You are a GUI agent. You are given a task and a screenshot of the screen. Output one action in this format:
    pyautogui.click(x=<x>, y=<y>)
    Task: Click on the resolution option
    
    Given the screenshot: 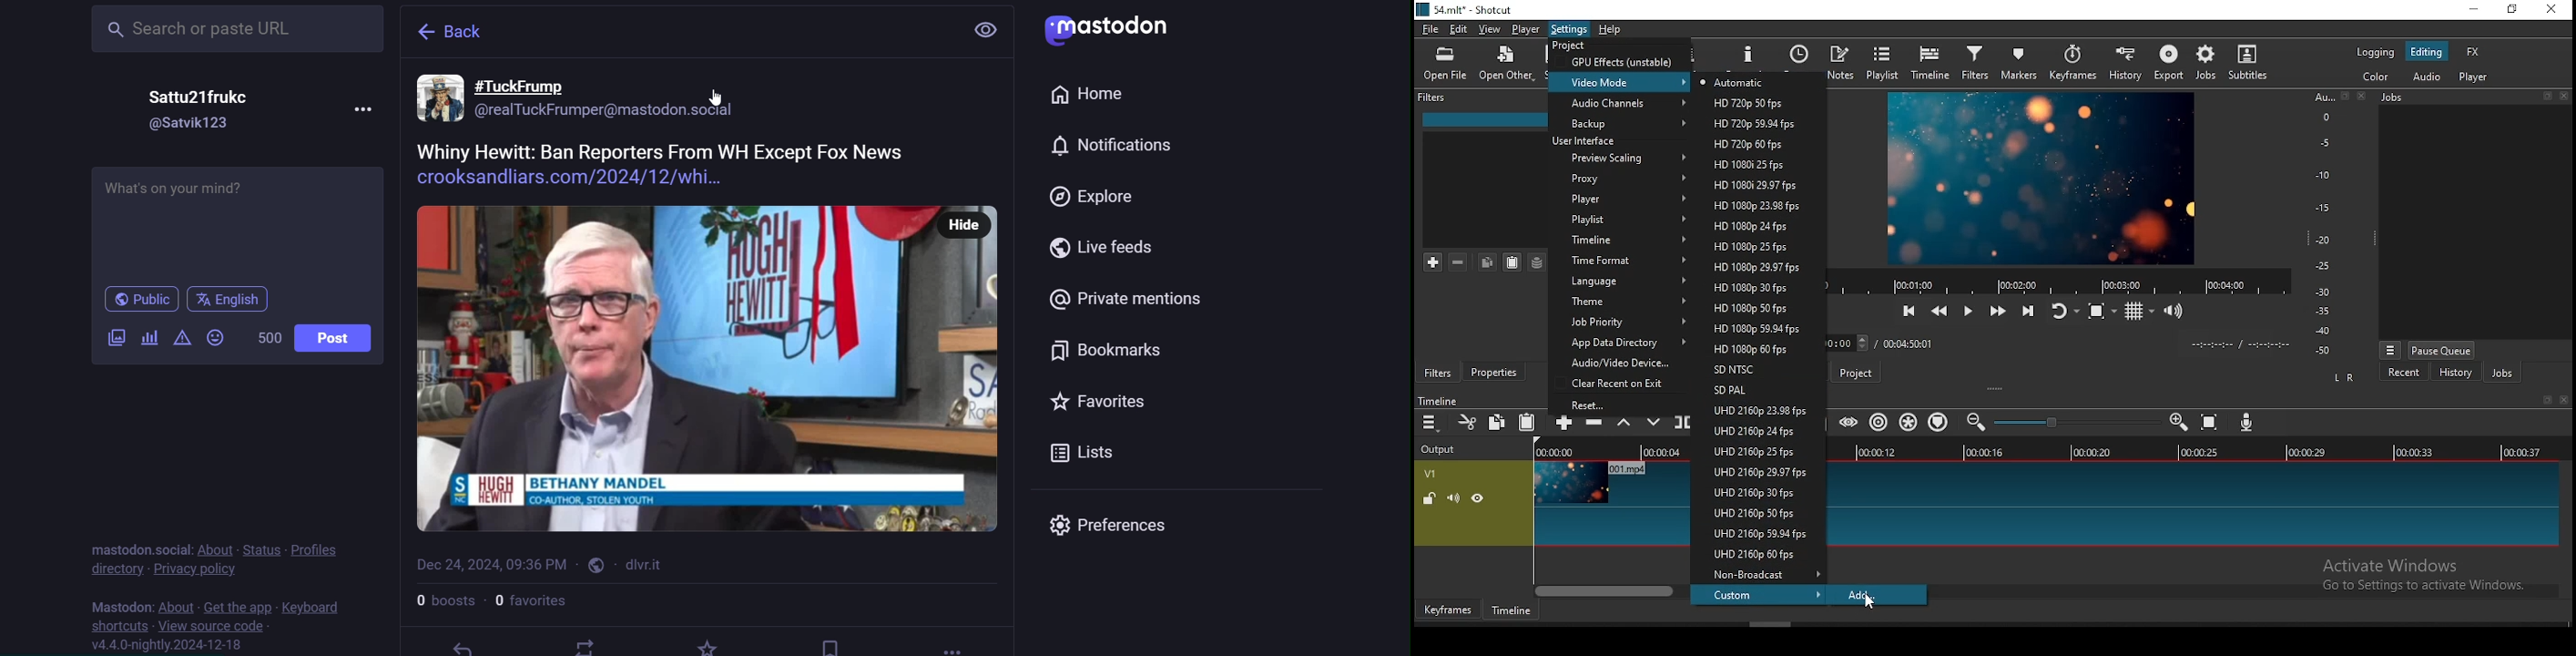 What is the action you would take?
    pyautogui.click(x=1756, y=471)
    